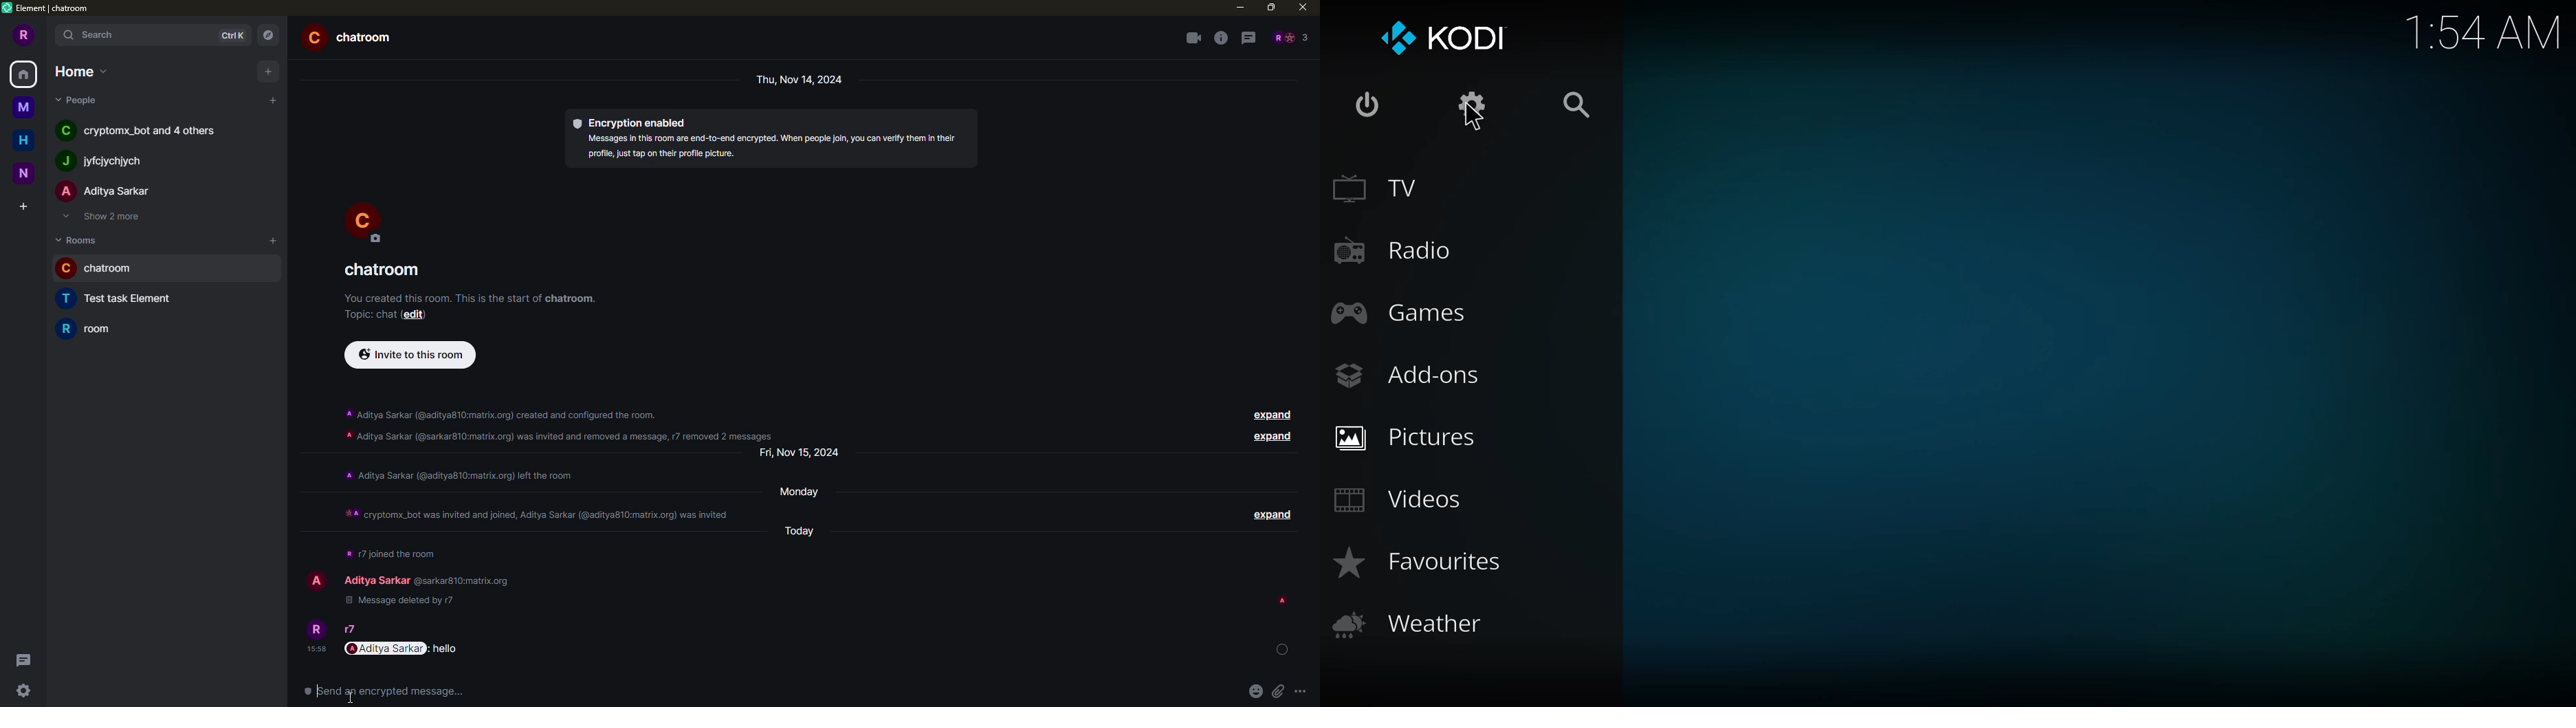 Image resolution: width=2576 pixels, height=728 pixels. I want to click on encryption enabled, so click(632, 120).